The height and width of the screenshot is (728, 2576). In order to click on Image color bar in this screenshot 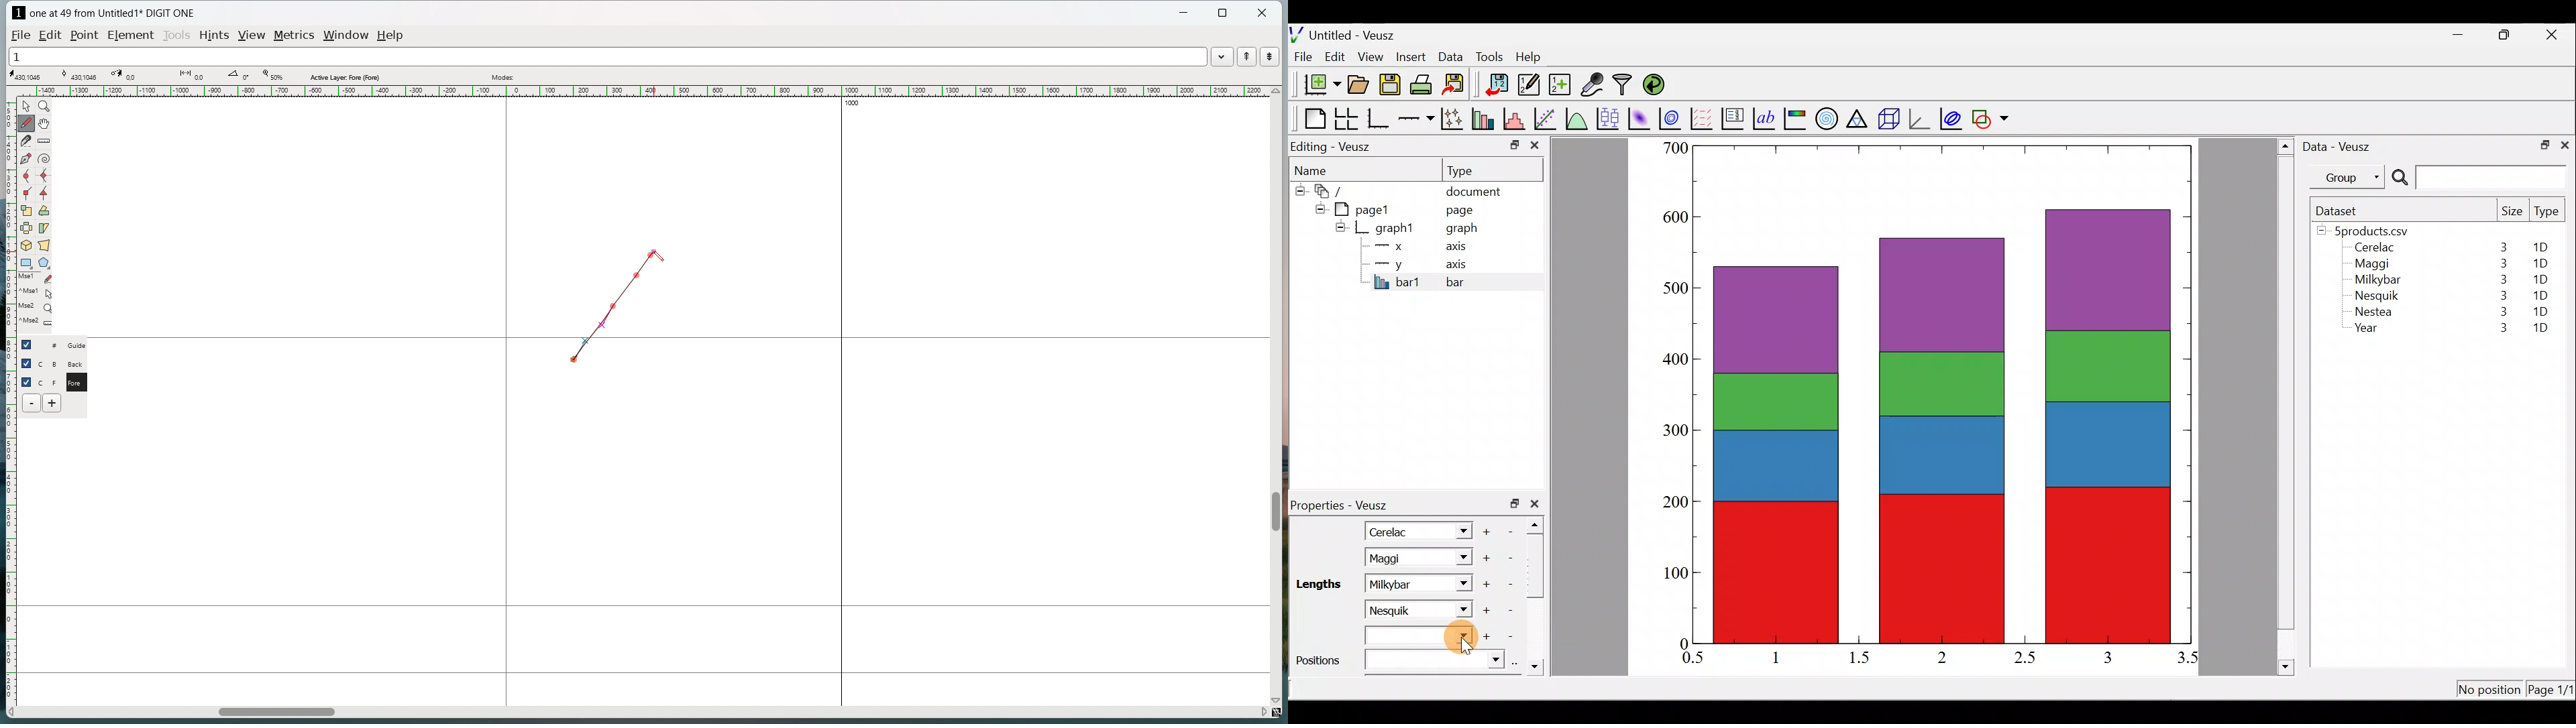, I will do `click(1796, 118)`.